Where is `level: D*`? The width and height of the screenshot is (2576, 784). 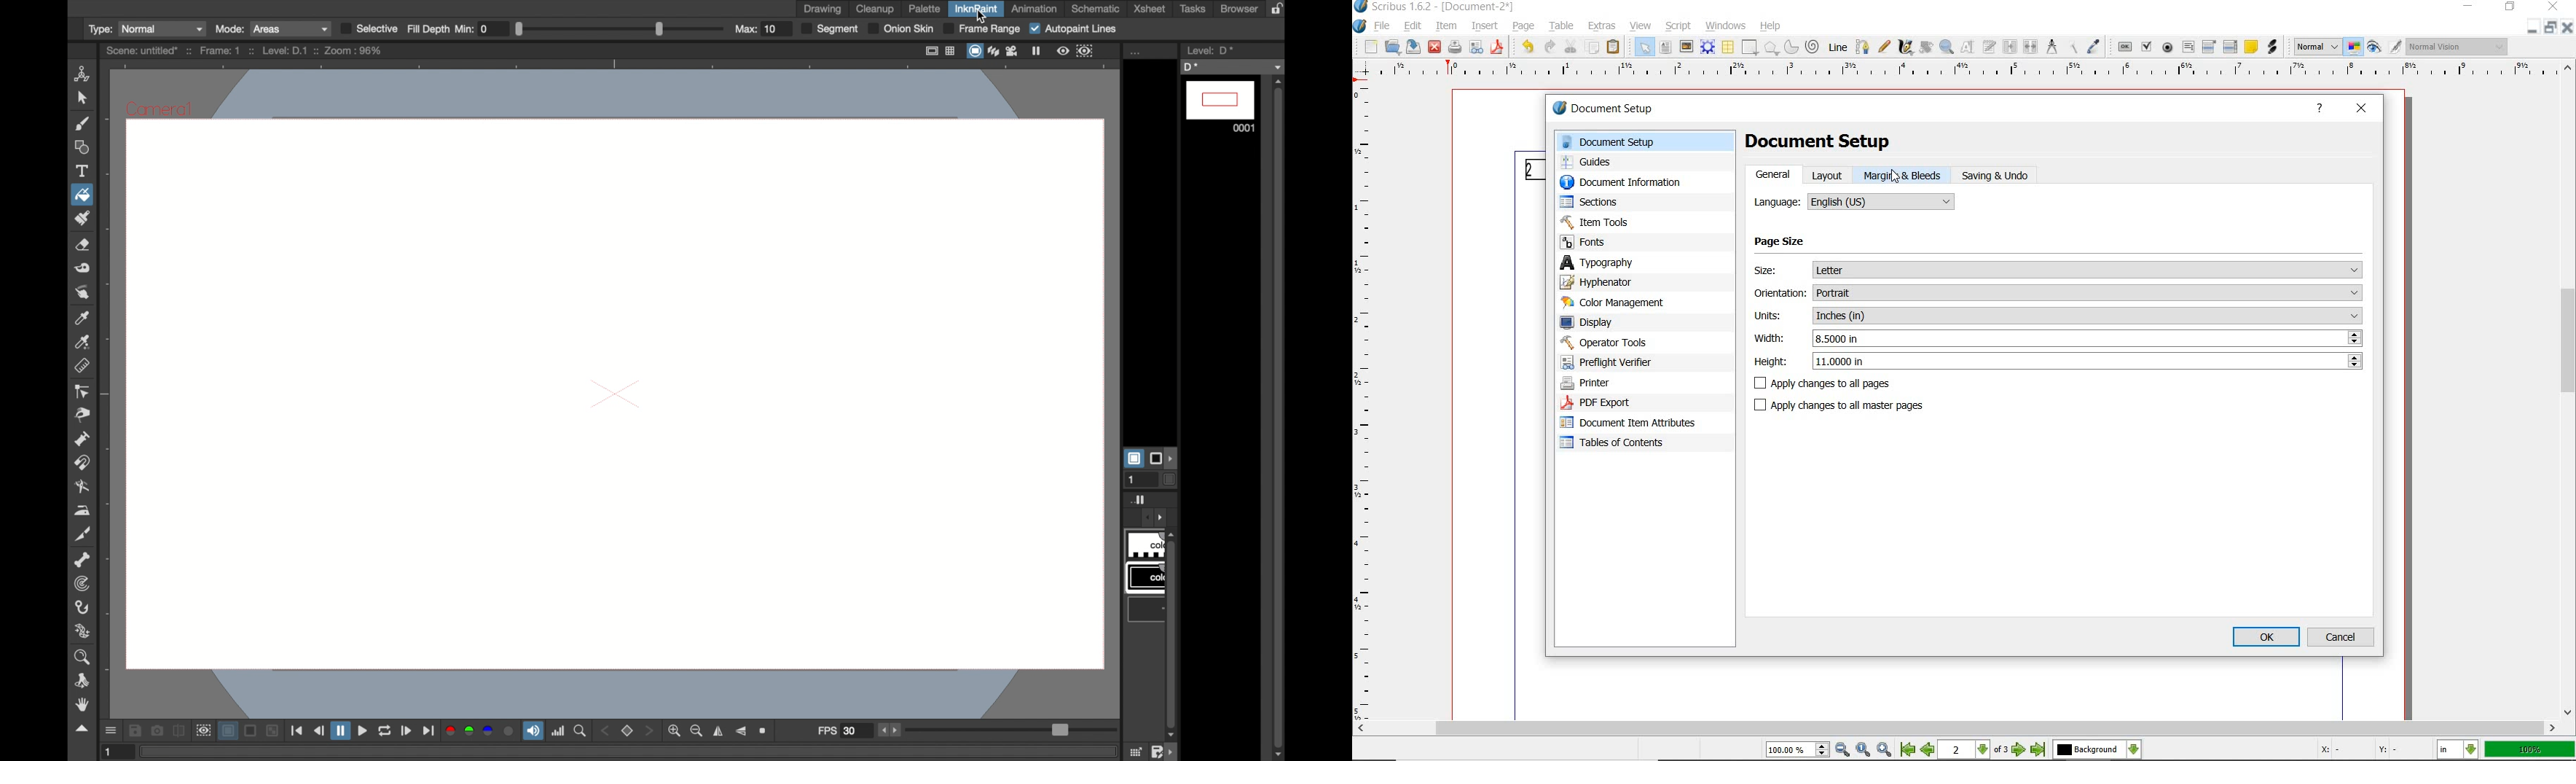
level: D* is located at coordinates (1209, 50).